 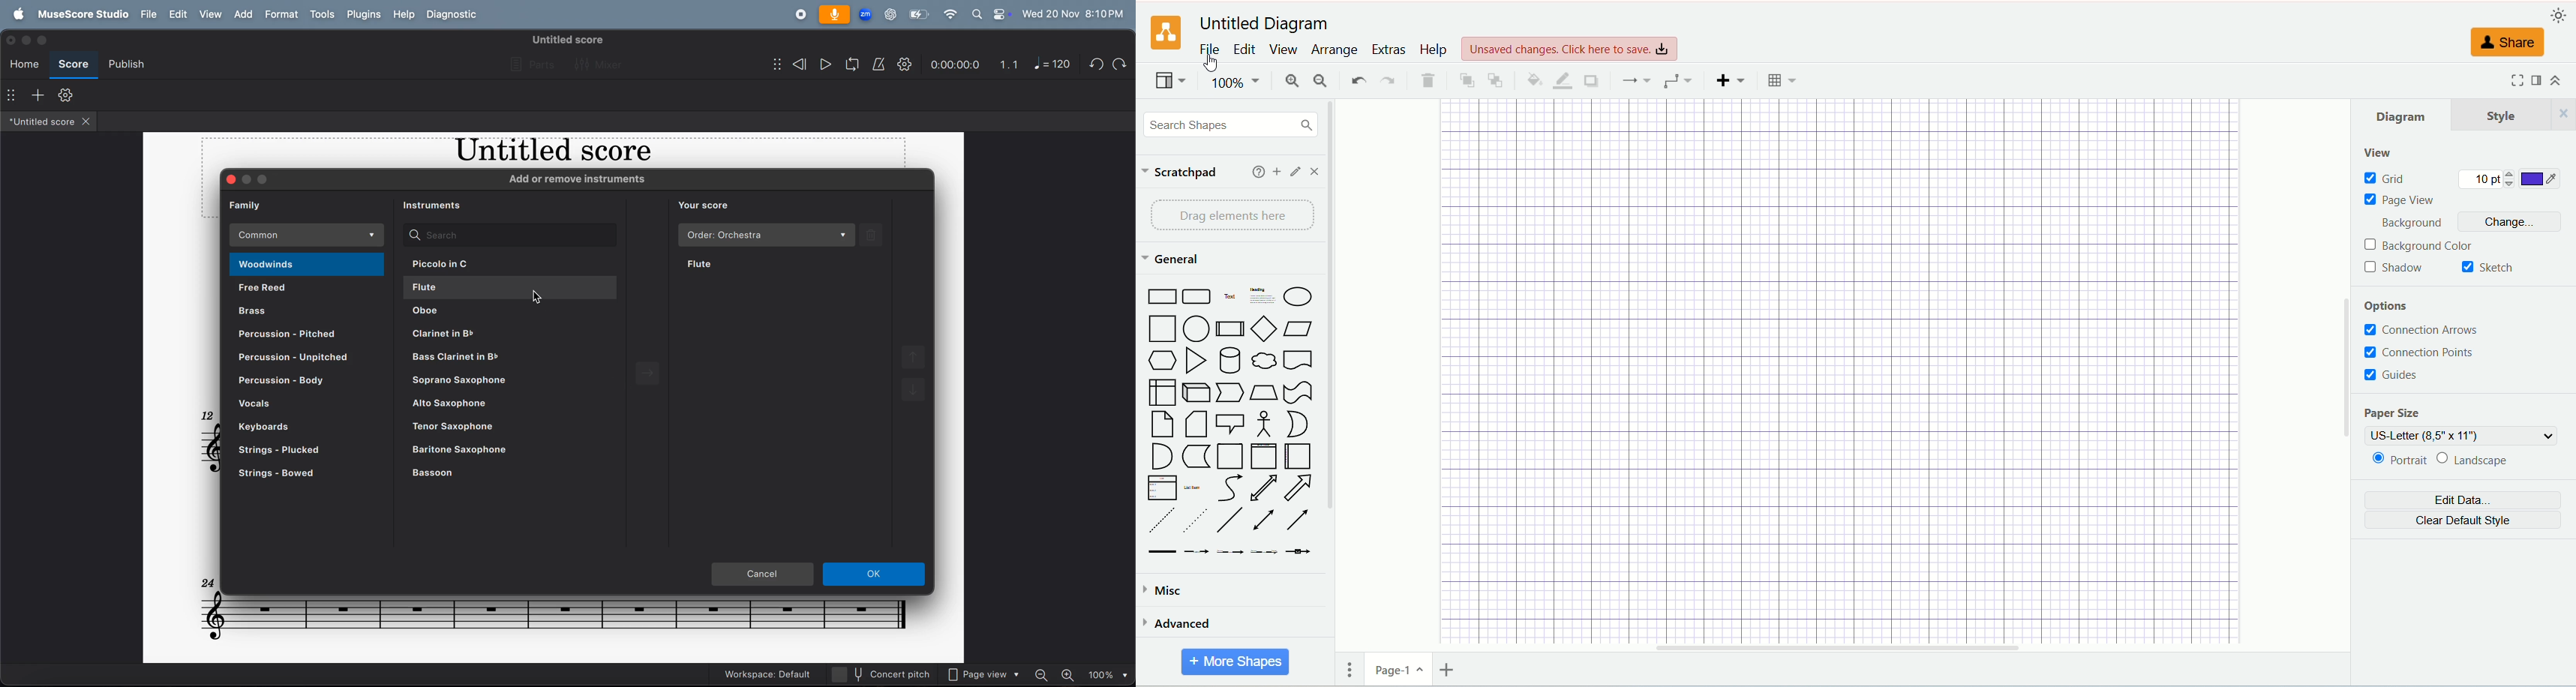 What do you see at coordinates (541, 296) in the screenshot?
I see `cursor` at bounding box center [541, 296].